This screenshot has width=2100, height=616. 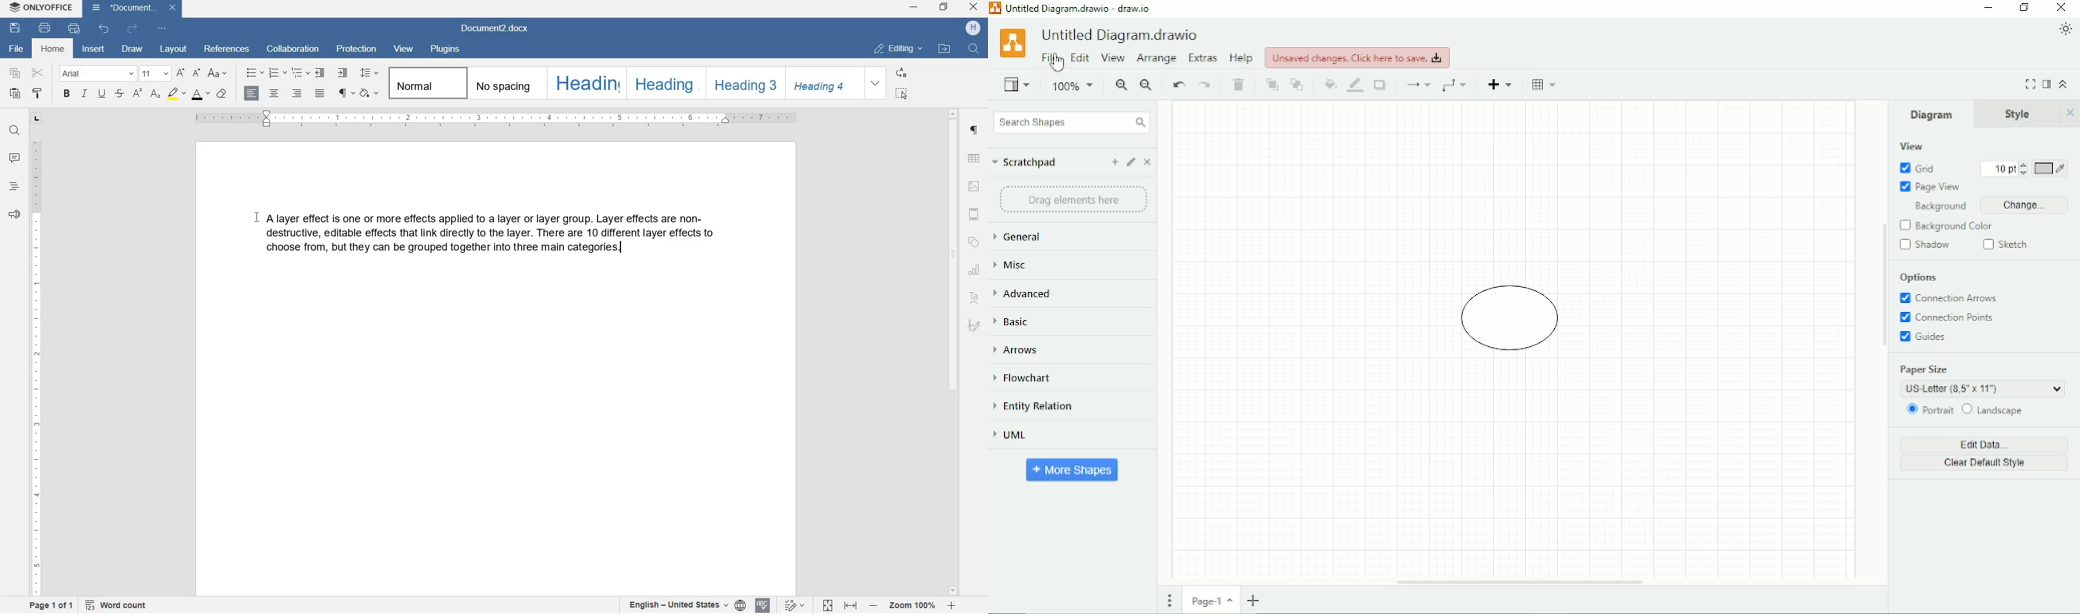 I want to click on Fill color, so click(x=1331, y=85).